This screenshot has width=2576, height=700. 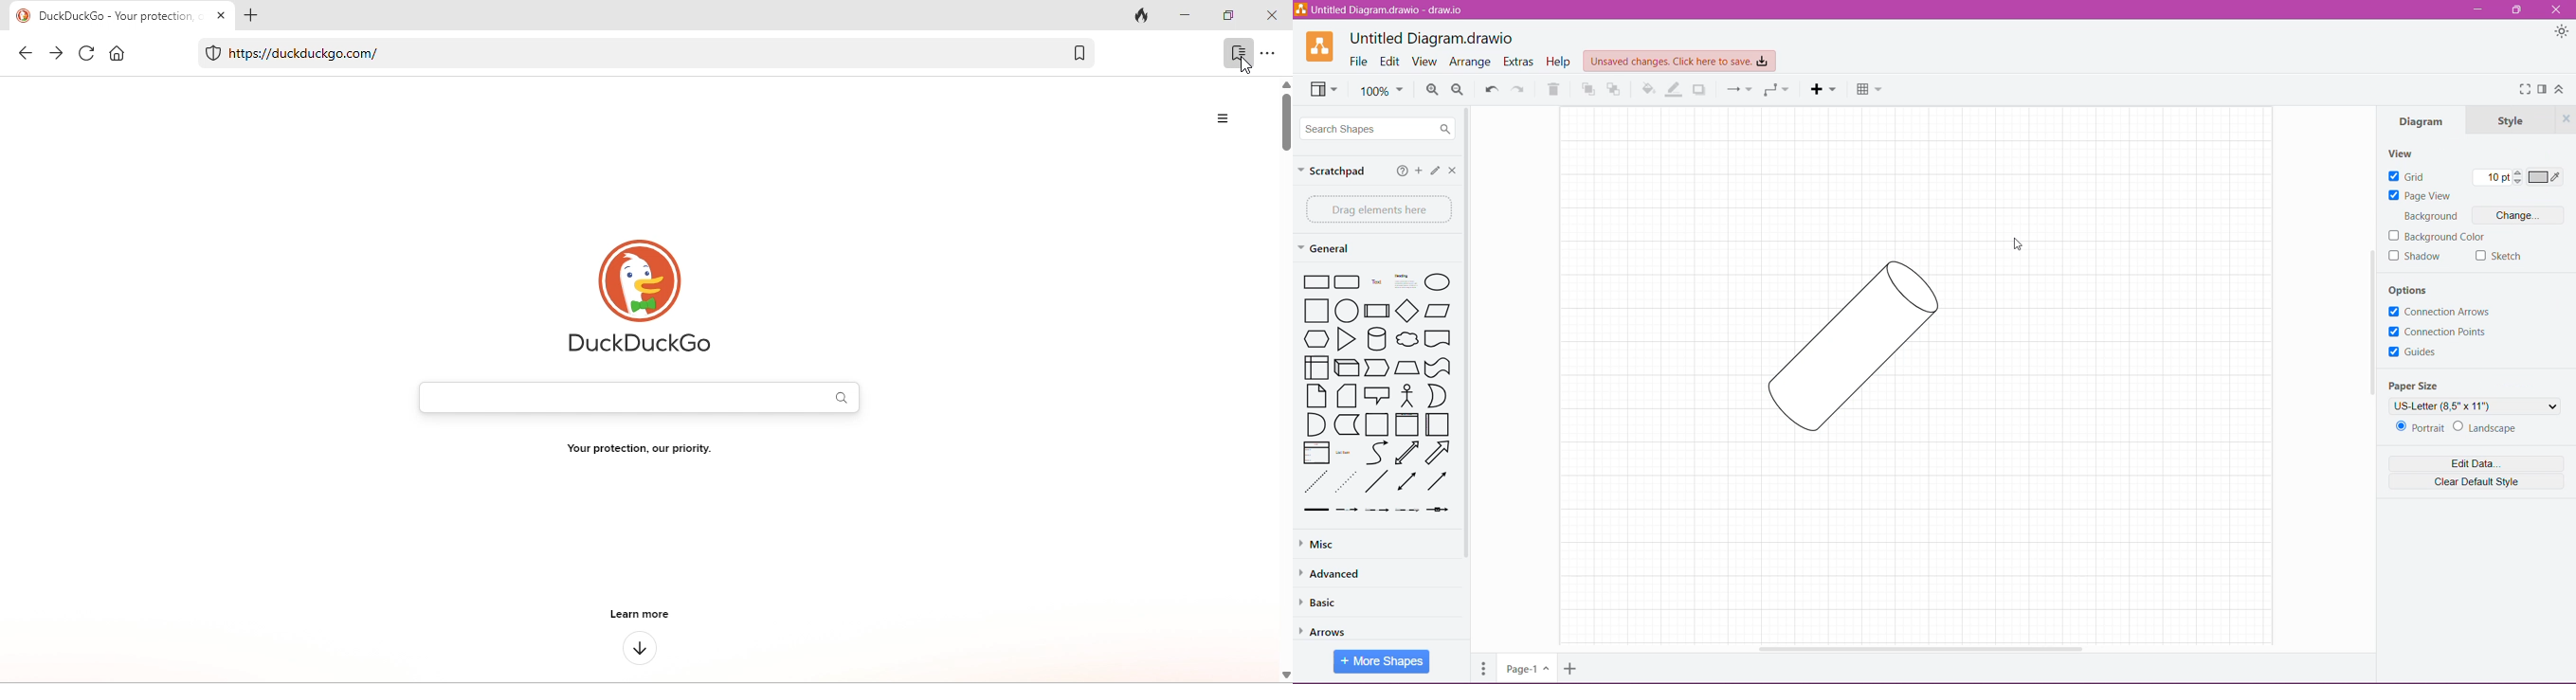 What do you see at coordinates (2543, 90) in the screenshot?
I see `Format` at bounding box center [2543, 90].